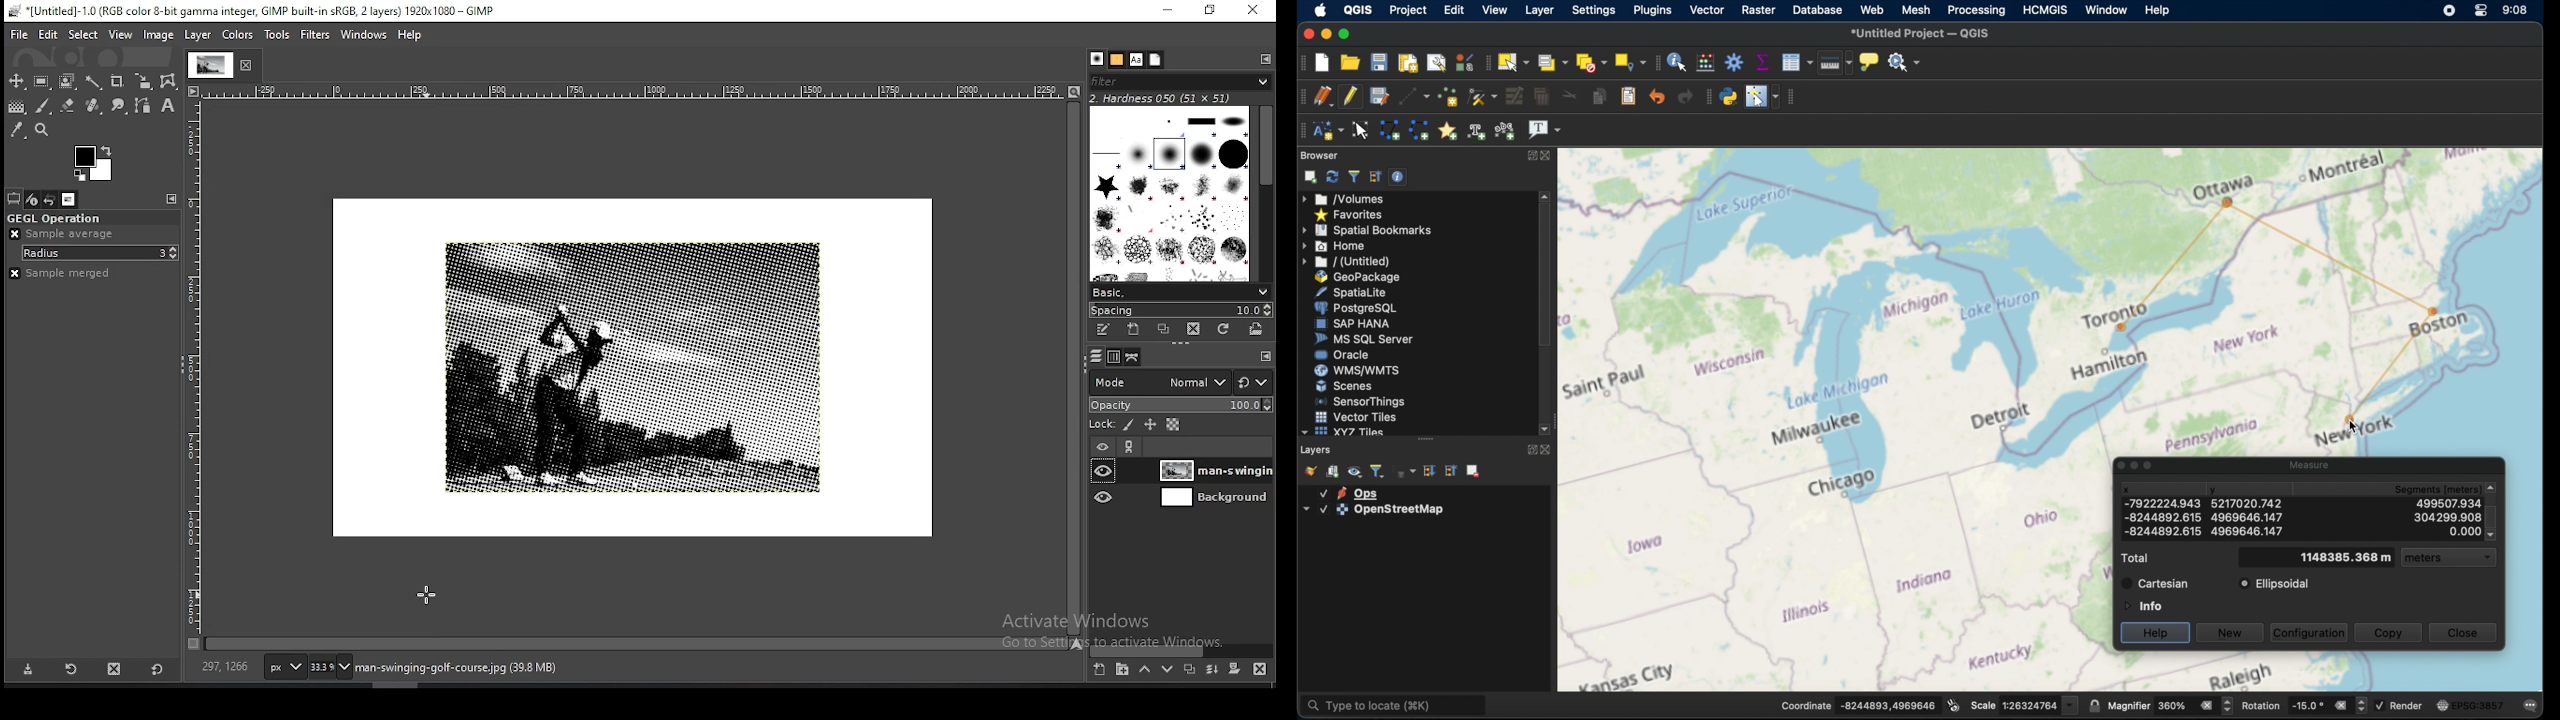 This screenshot has width=2576, height=728. What do you see at coordinates (1236, 669) in the screenshot?
I see `add a mask` at bounding box center [1236, 669].